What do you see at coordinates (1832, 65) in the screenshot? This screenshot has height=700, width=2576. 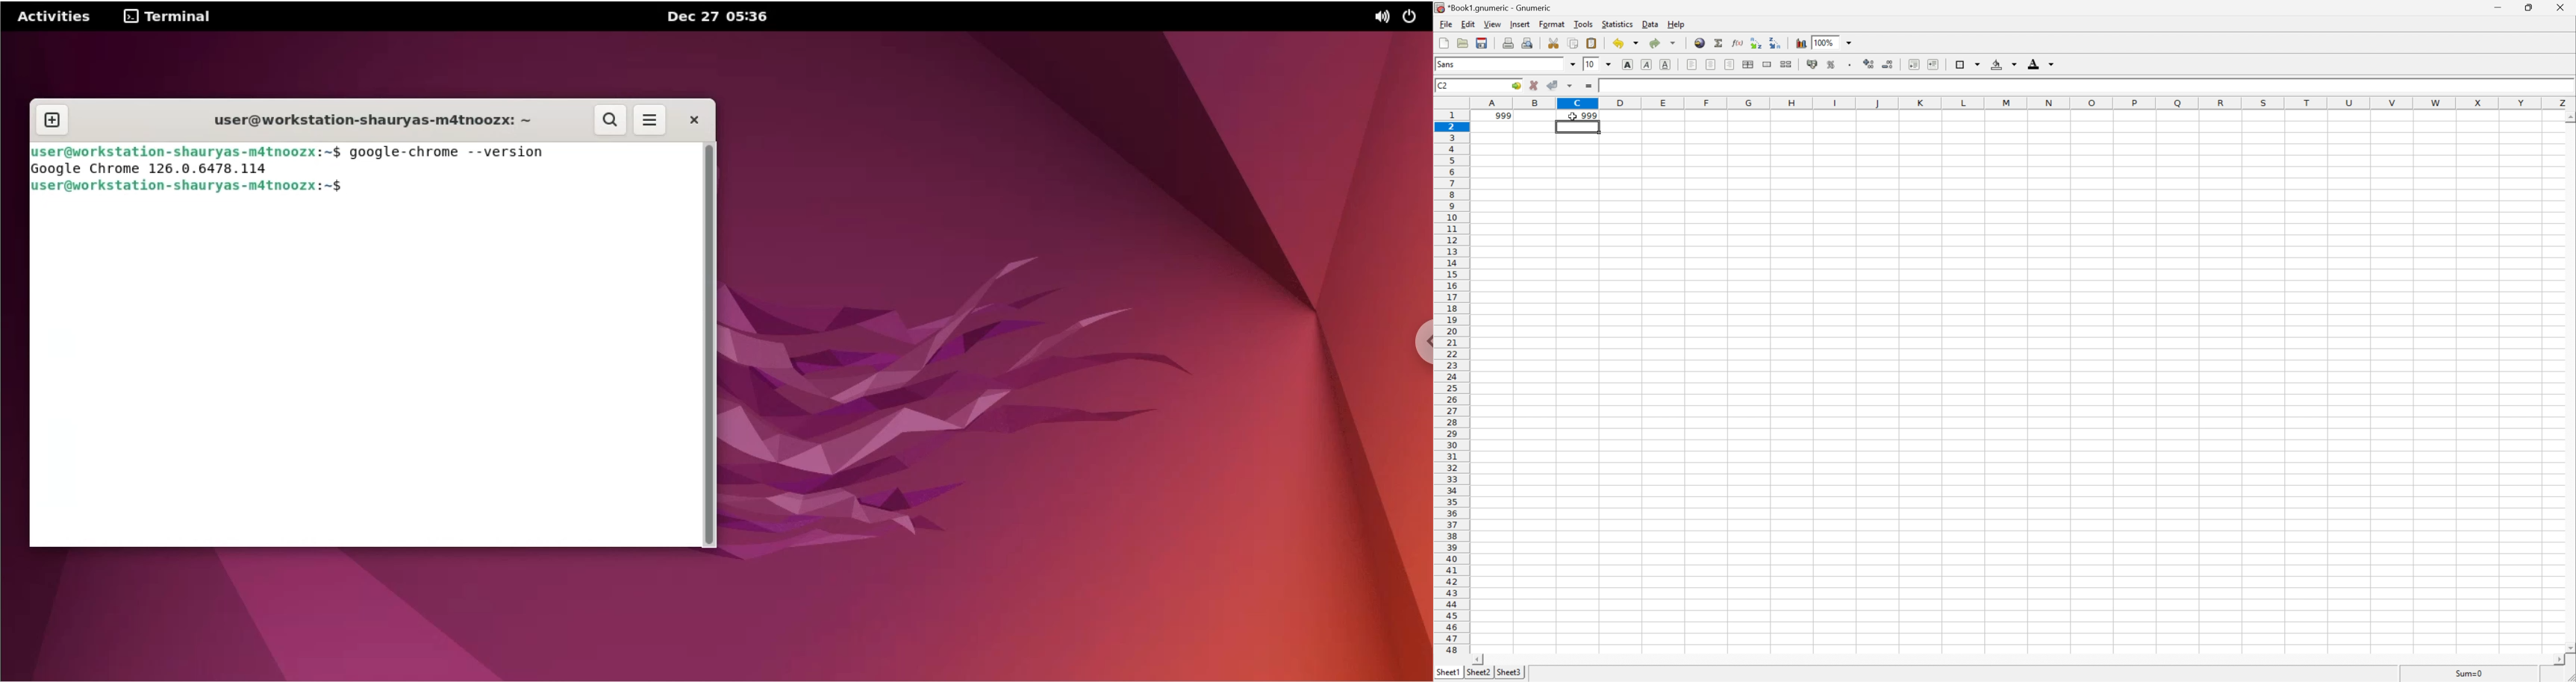 I see `format selection as percentage` at bounding box center [1832, 65].